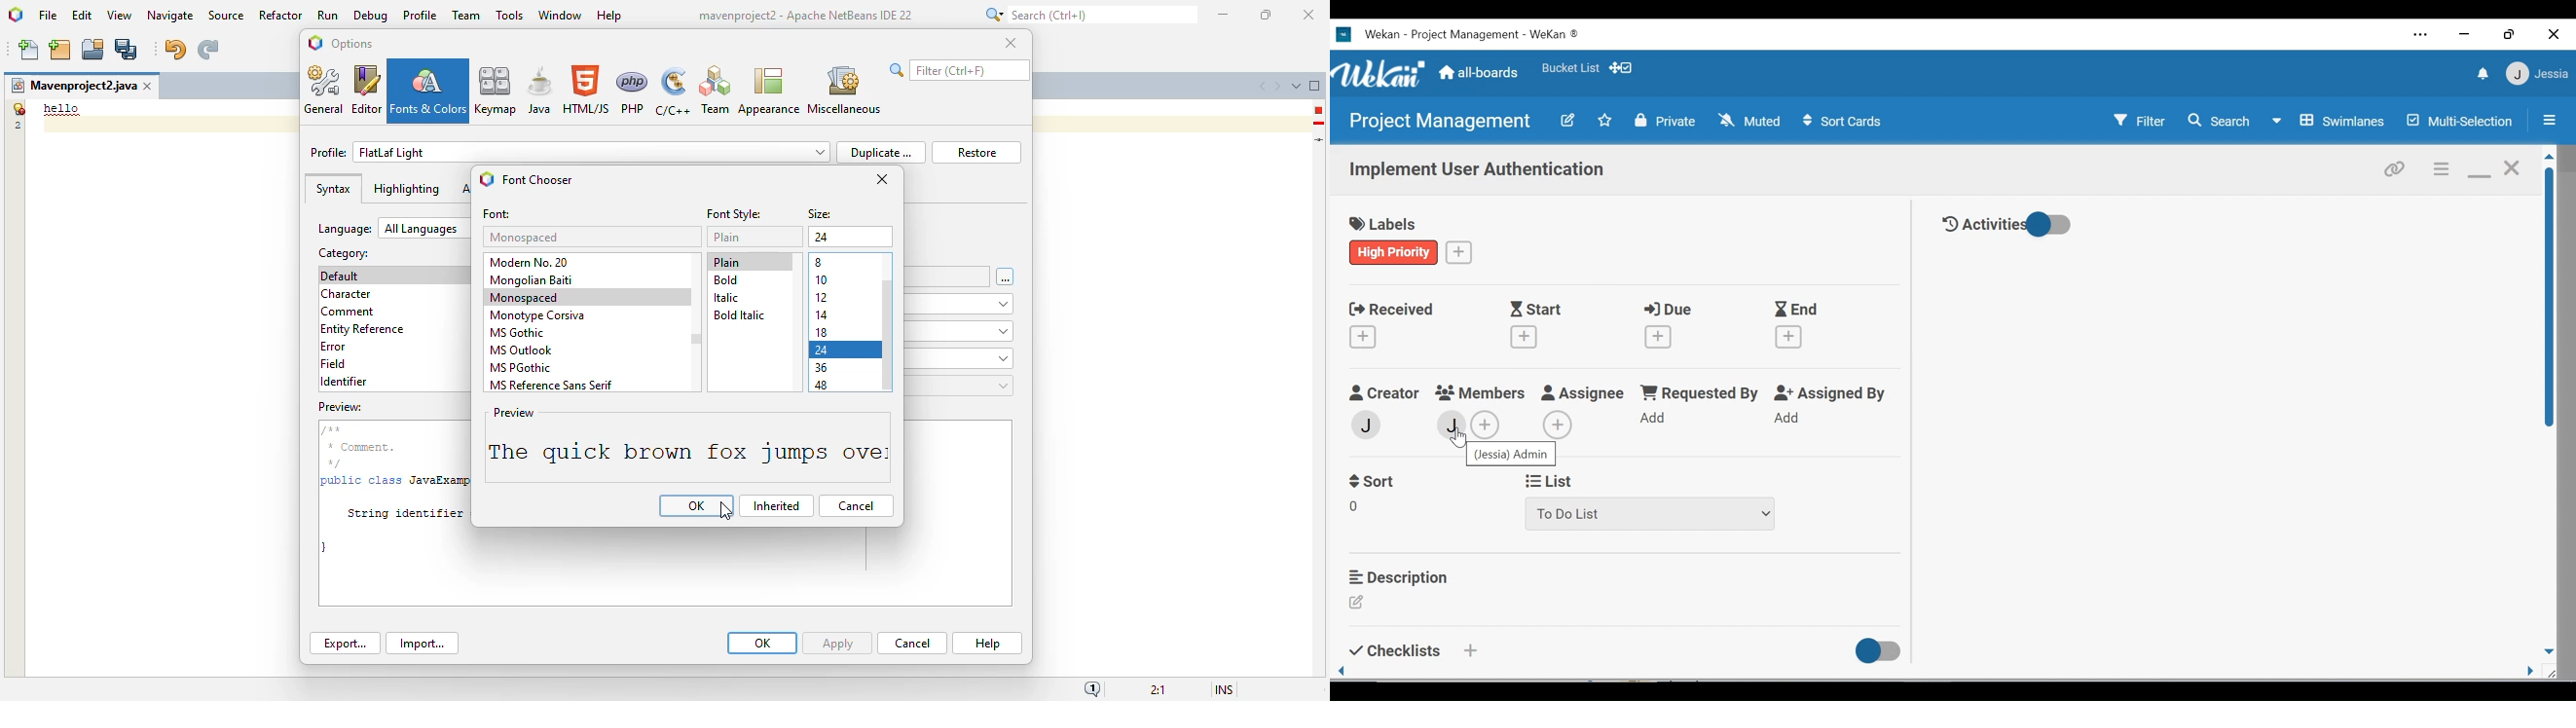 Image resolution: width=2576 pixels, height=728 pixels. What do you see at coordinates (1751, 121) in the screenshot?
I see `\ Muted` at bounding box center [1751, 121].